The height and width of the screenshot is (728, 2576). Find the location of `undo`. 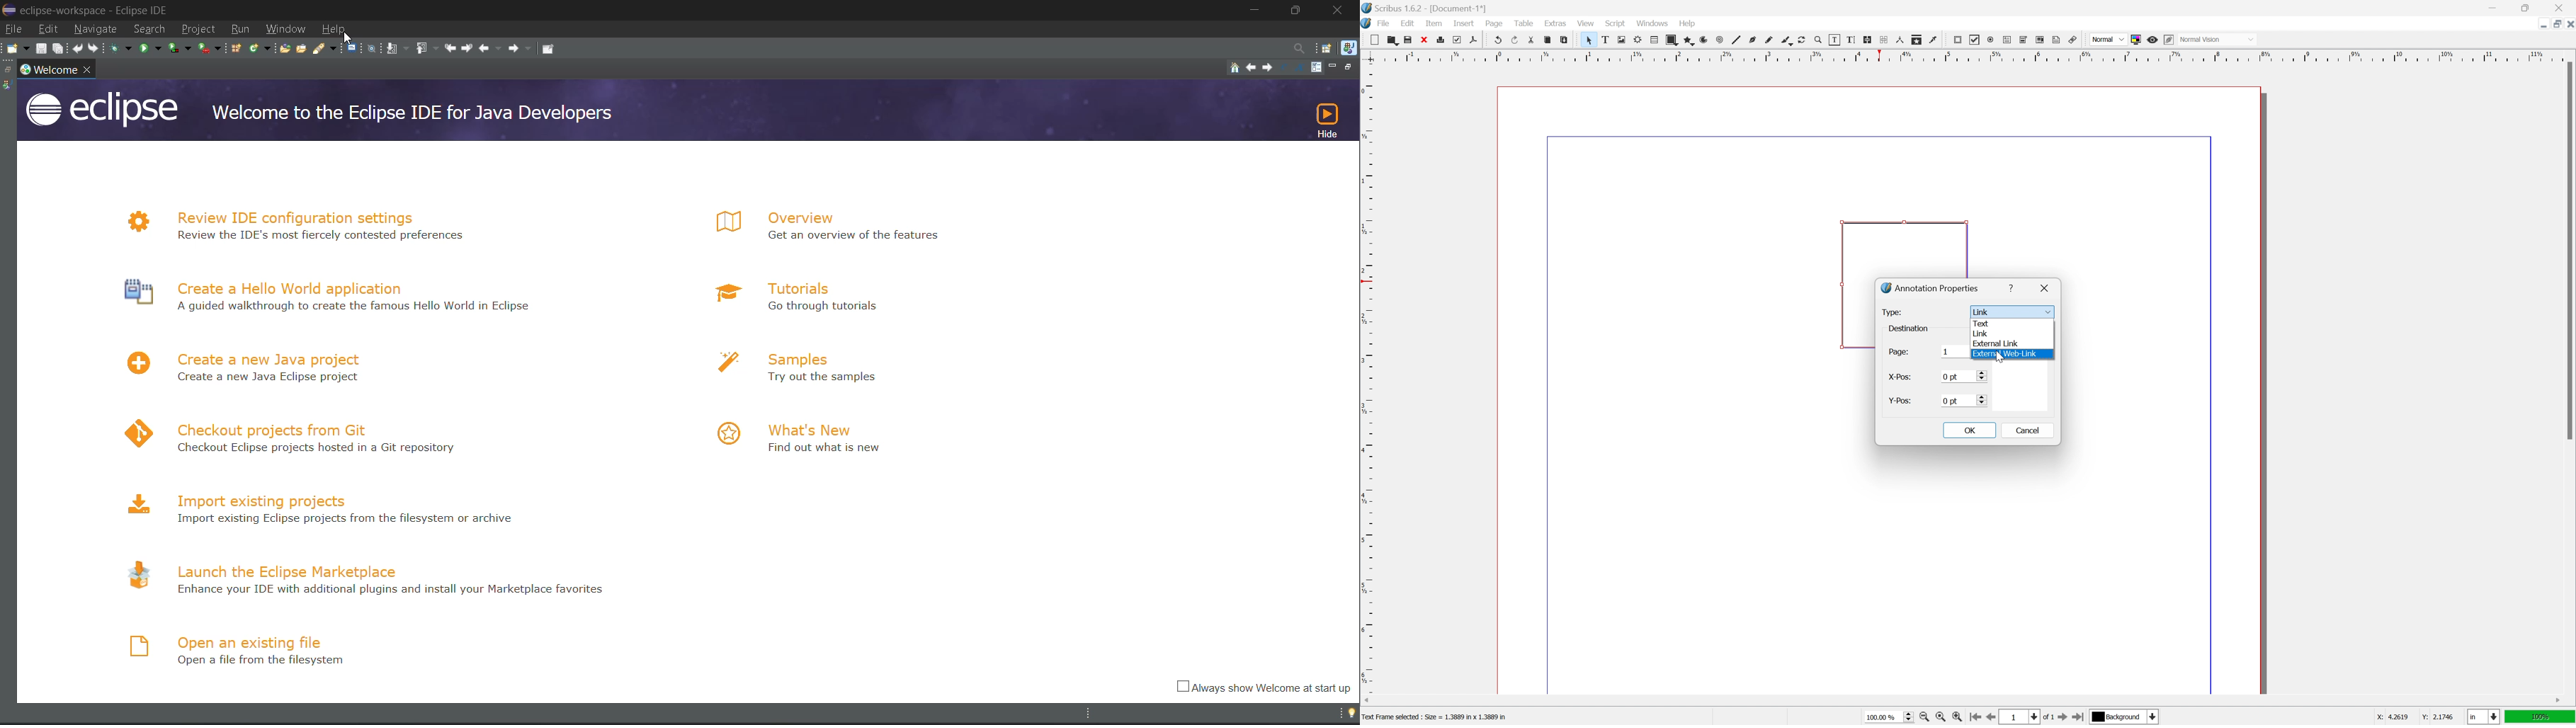

undo is located at coordinates (76, 47).